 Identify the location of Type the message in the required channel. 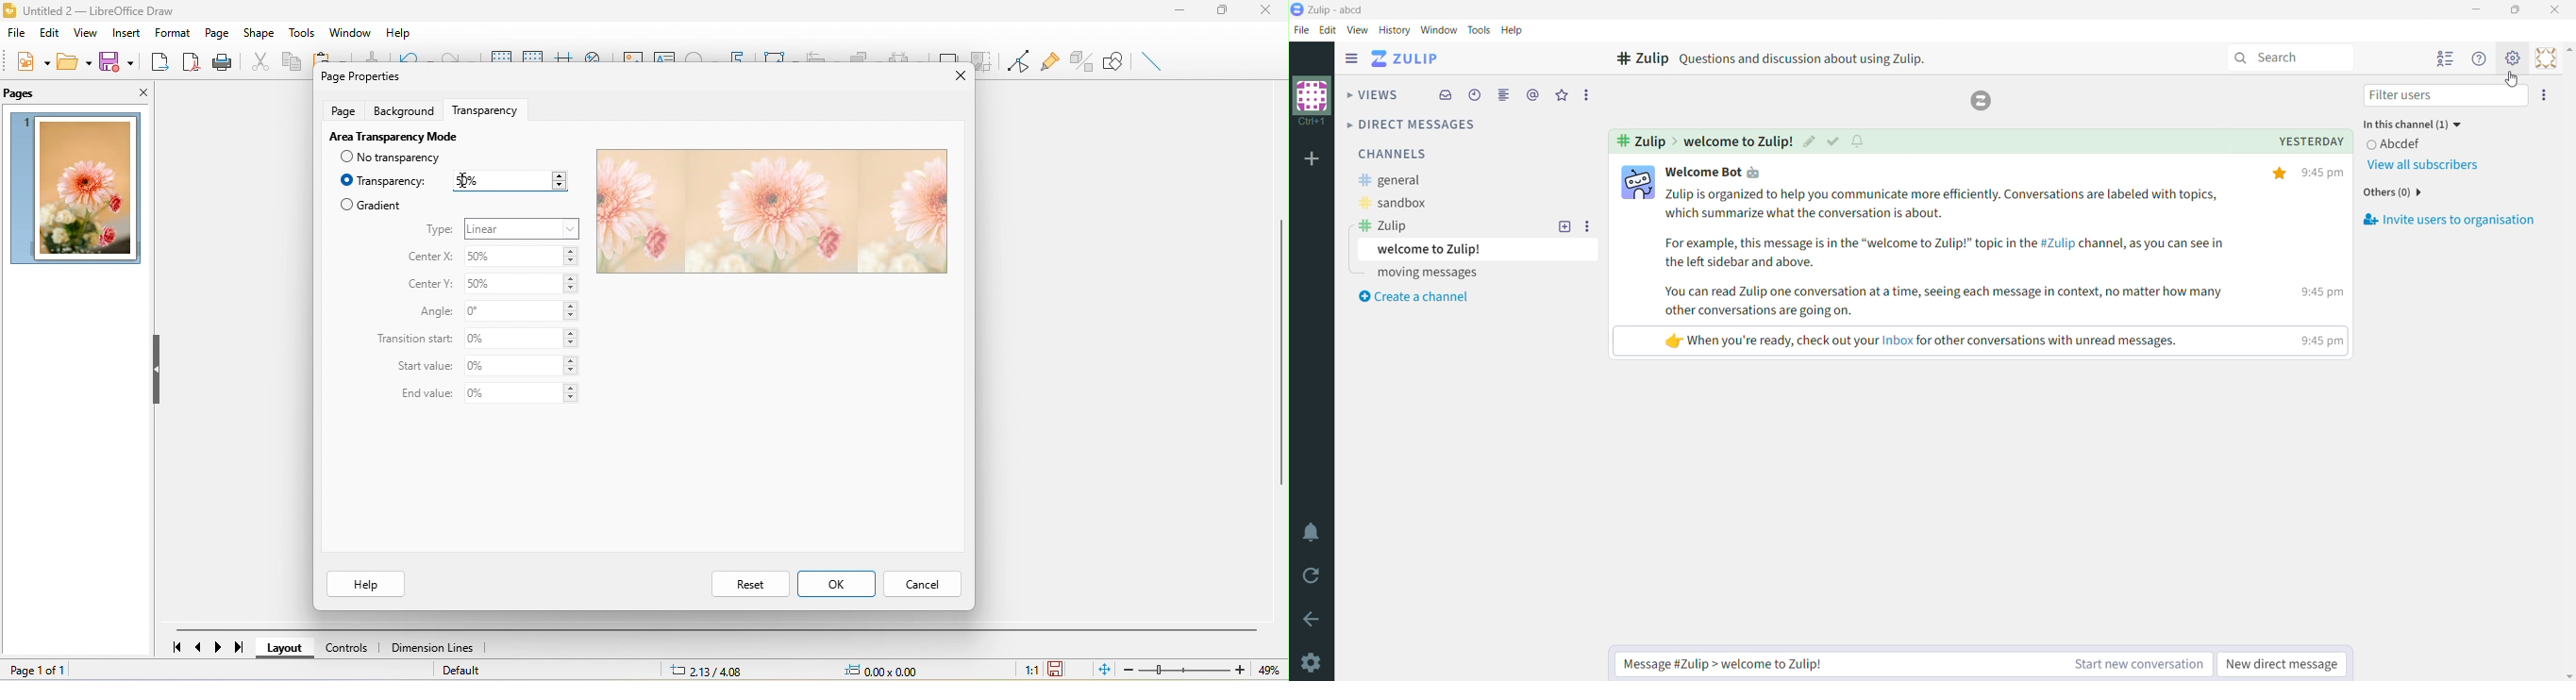
(1827, 664).